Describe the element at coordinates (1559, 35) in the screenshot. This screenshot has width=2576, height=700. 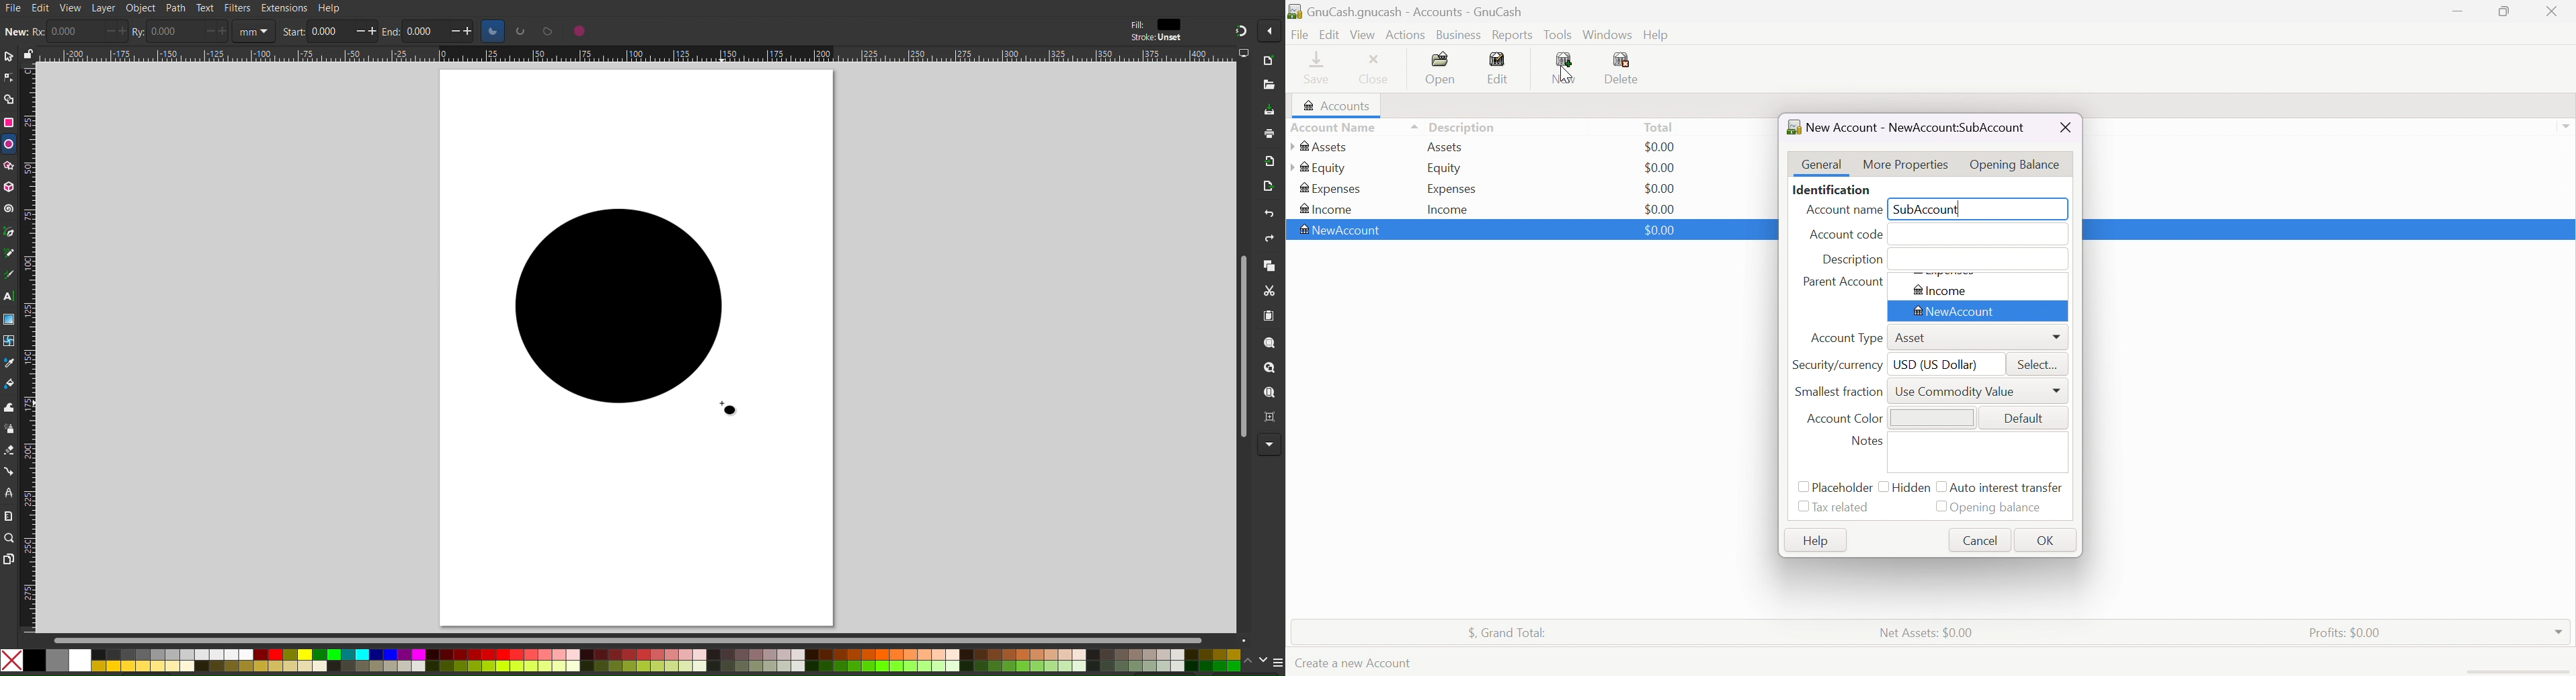
I see `Tools` at that location.